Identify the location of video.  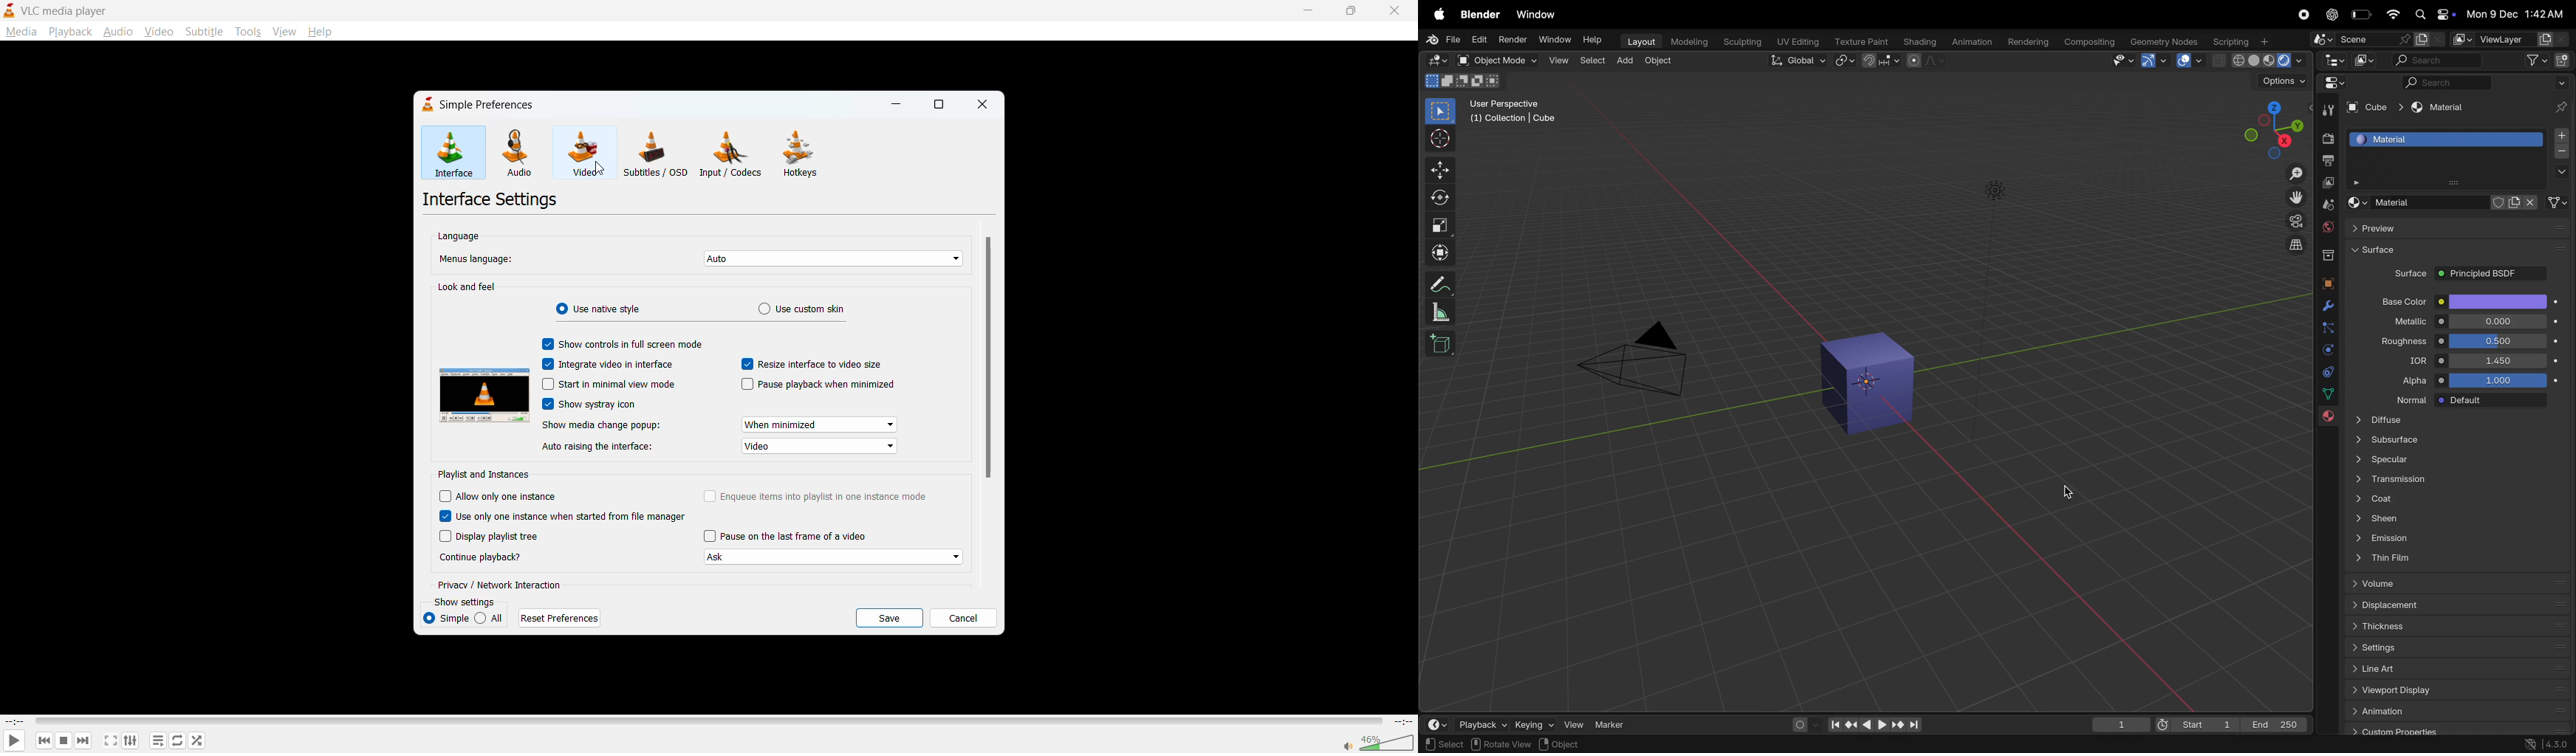
(157, 32).